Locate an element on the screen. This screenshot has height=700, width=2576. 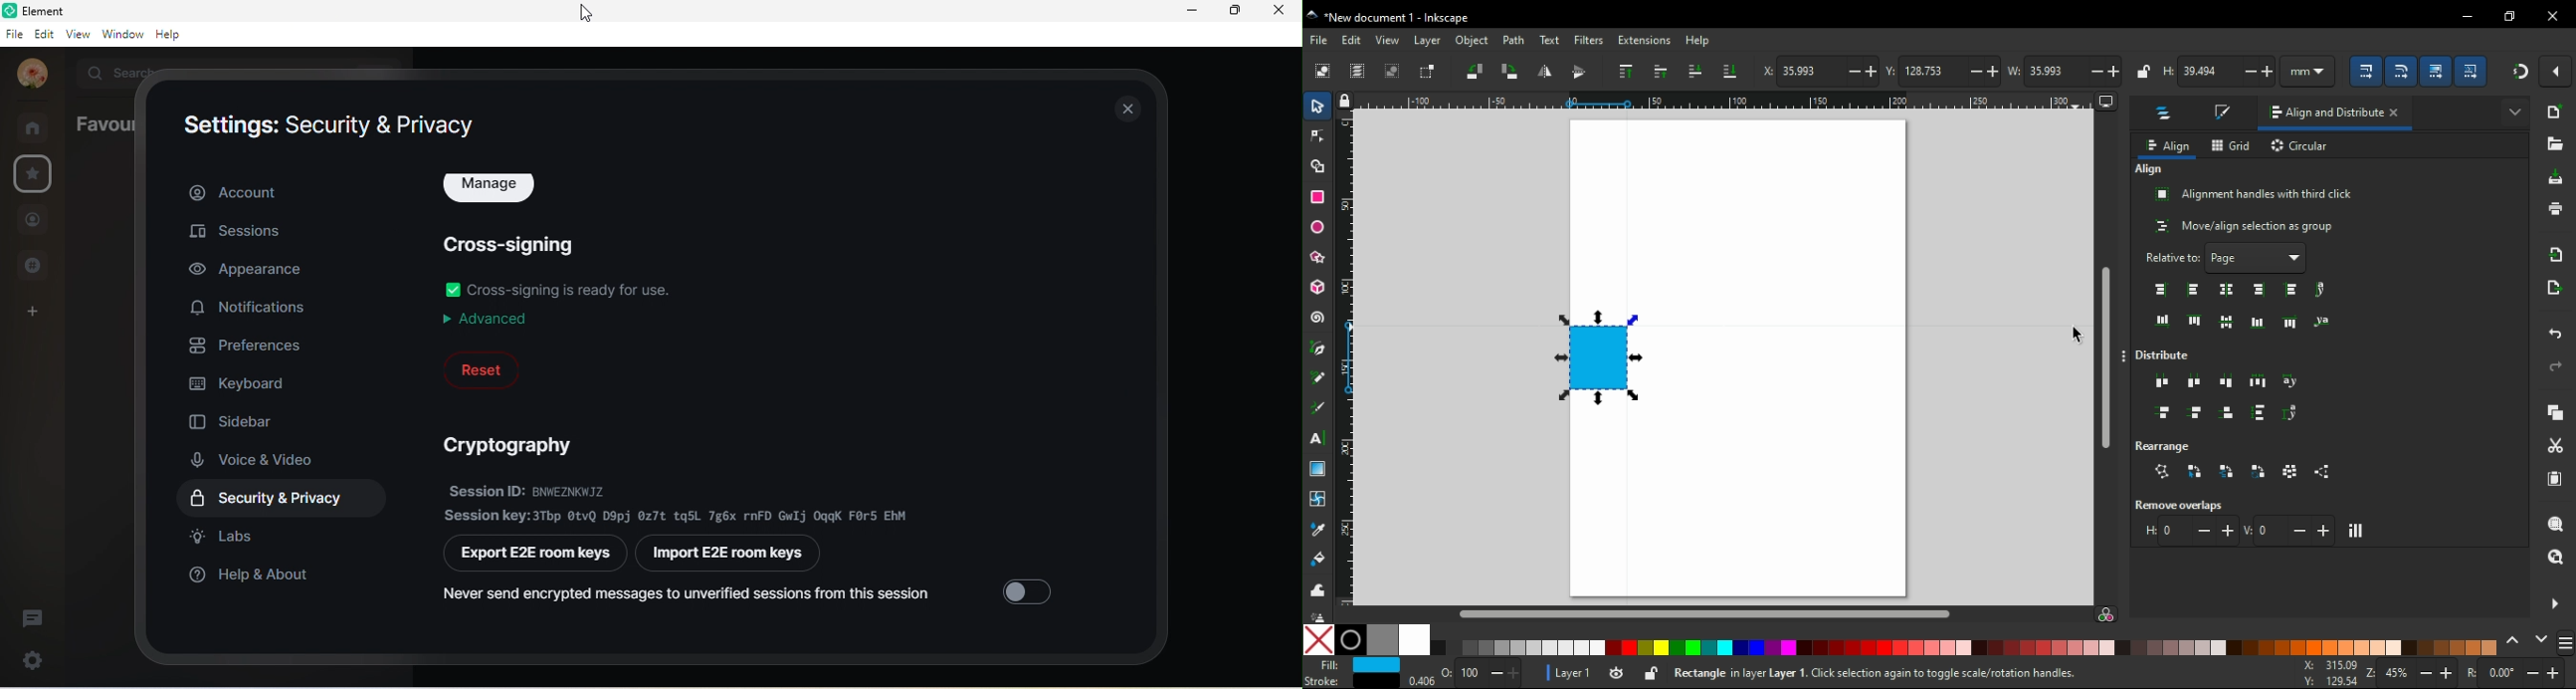
calligraphy tool is located at coordinates (1318, 406).